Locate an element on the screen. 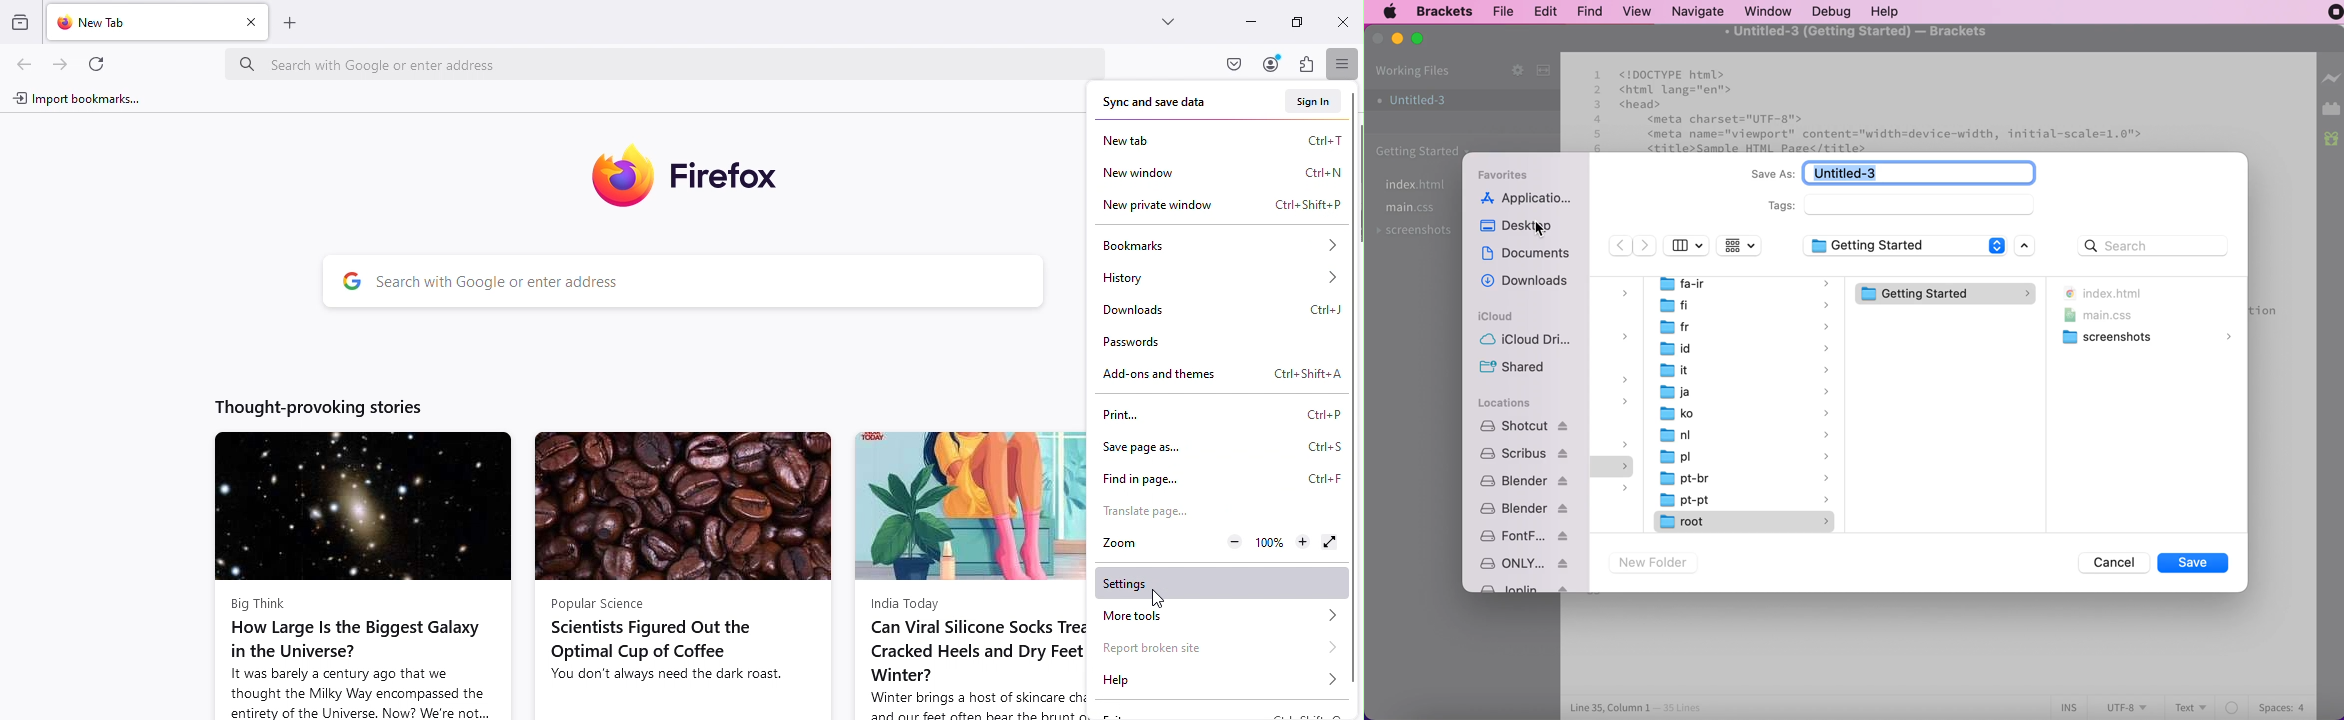  blender is located at coordinates (1523, 481).